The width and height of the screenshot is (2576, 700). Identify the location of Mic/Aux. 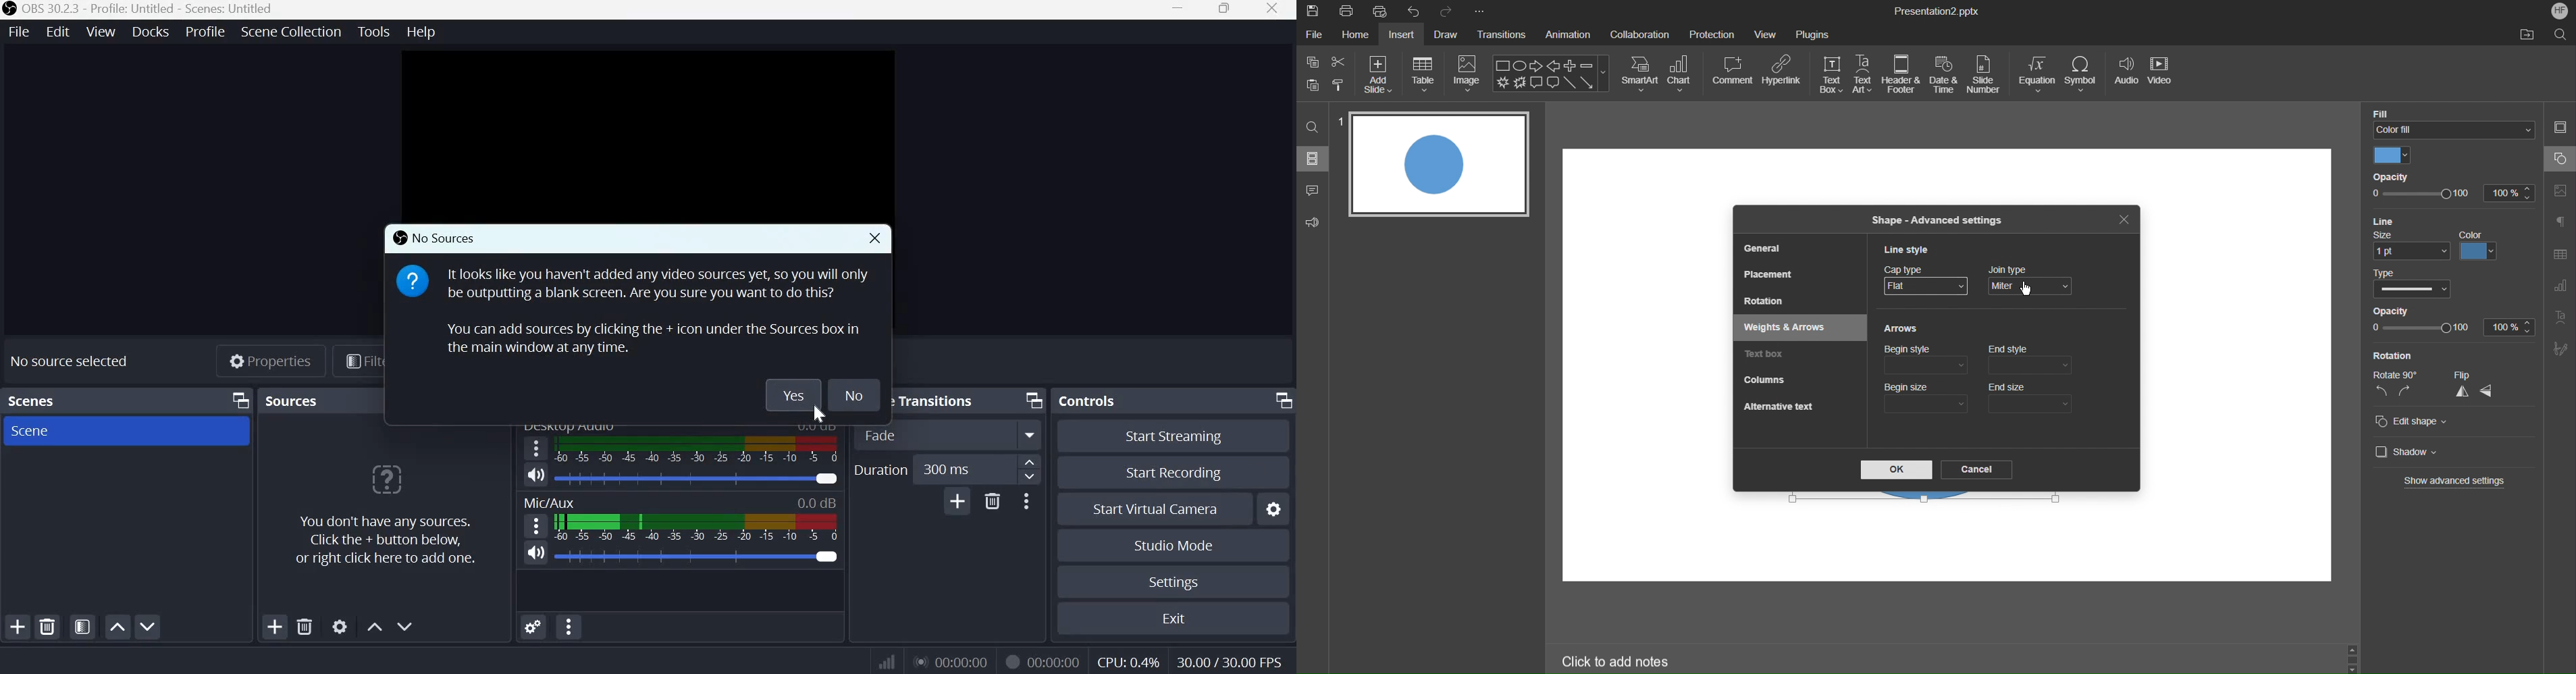
(553, 502).